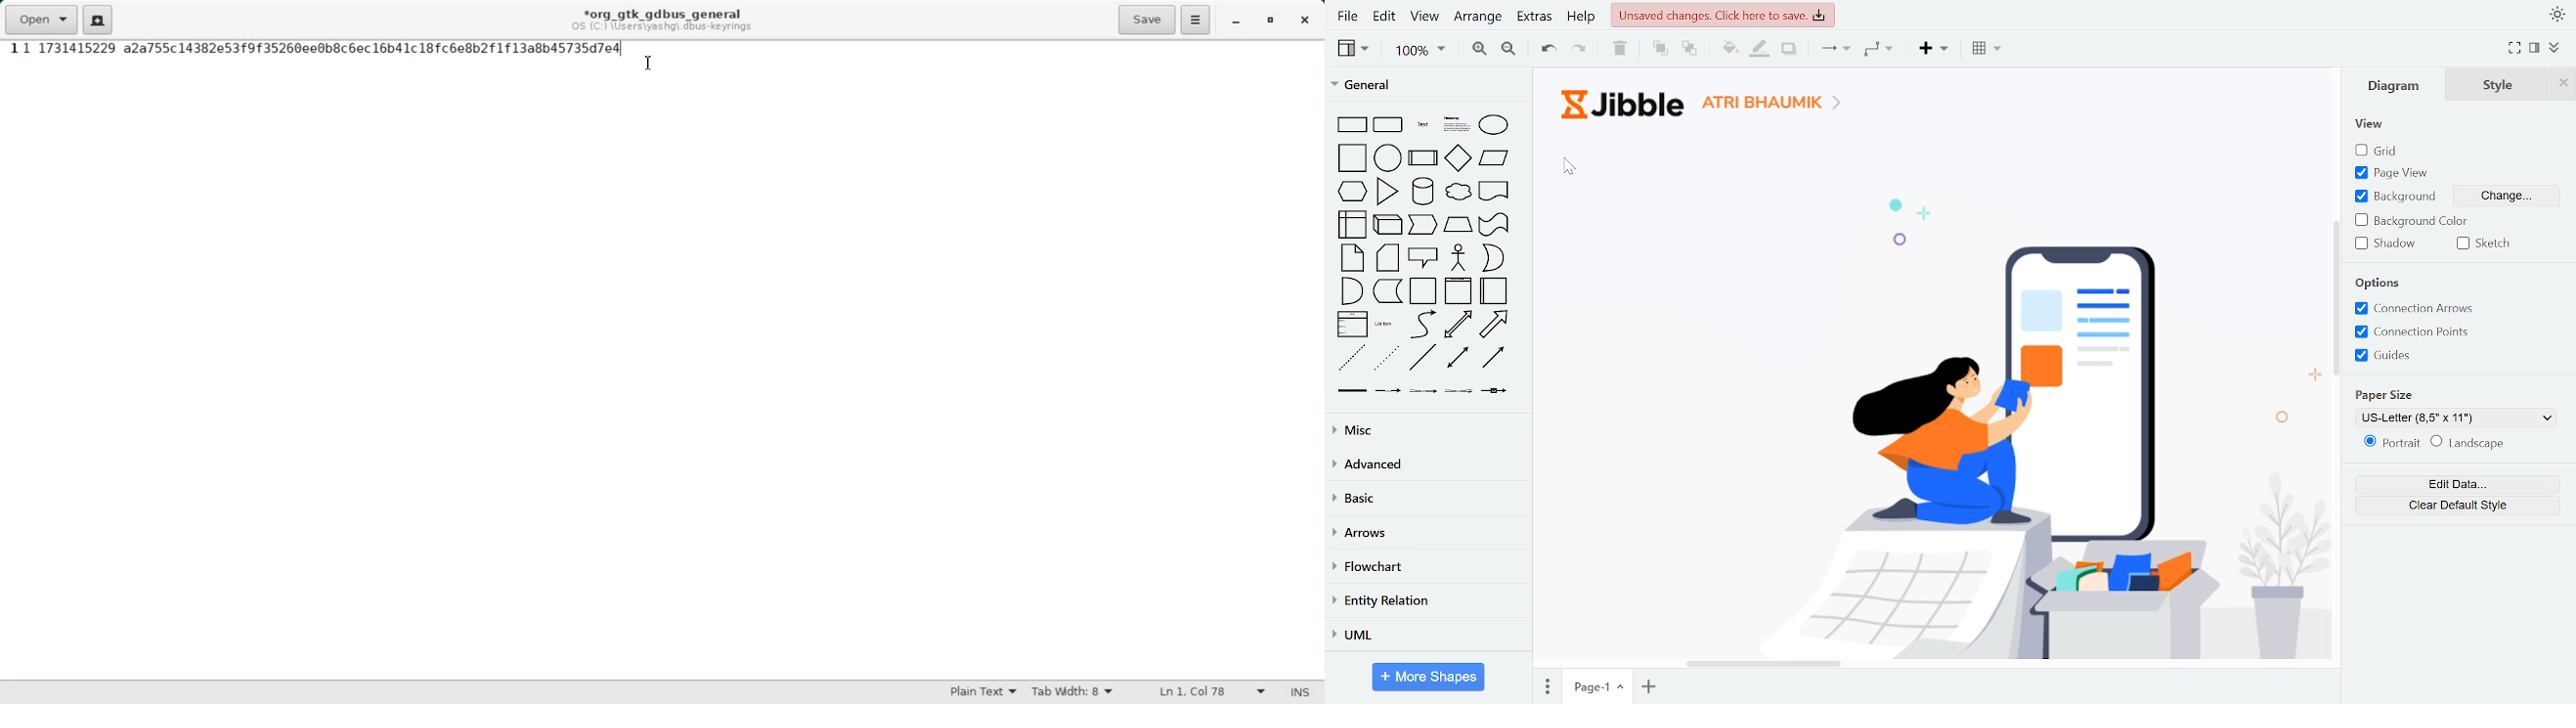 The image size is (2576, 728). Describe the element at coordinates (1791, 50) in the screenshot. I see `shadow` at that location.